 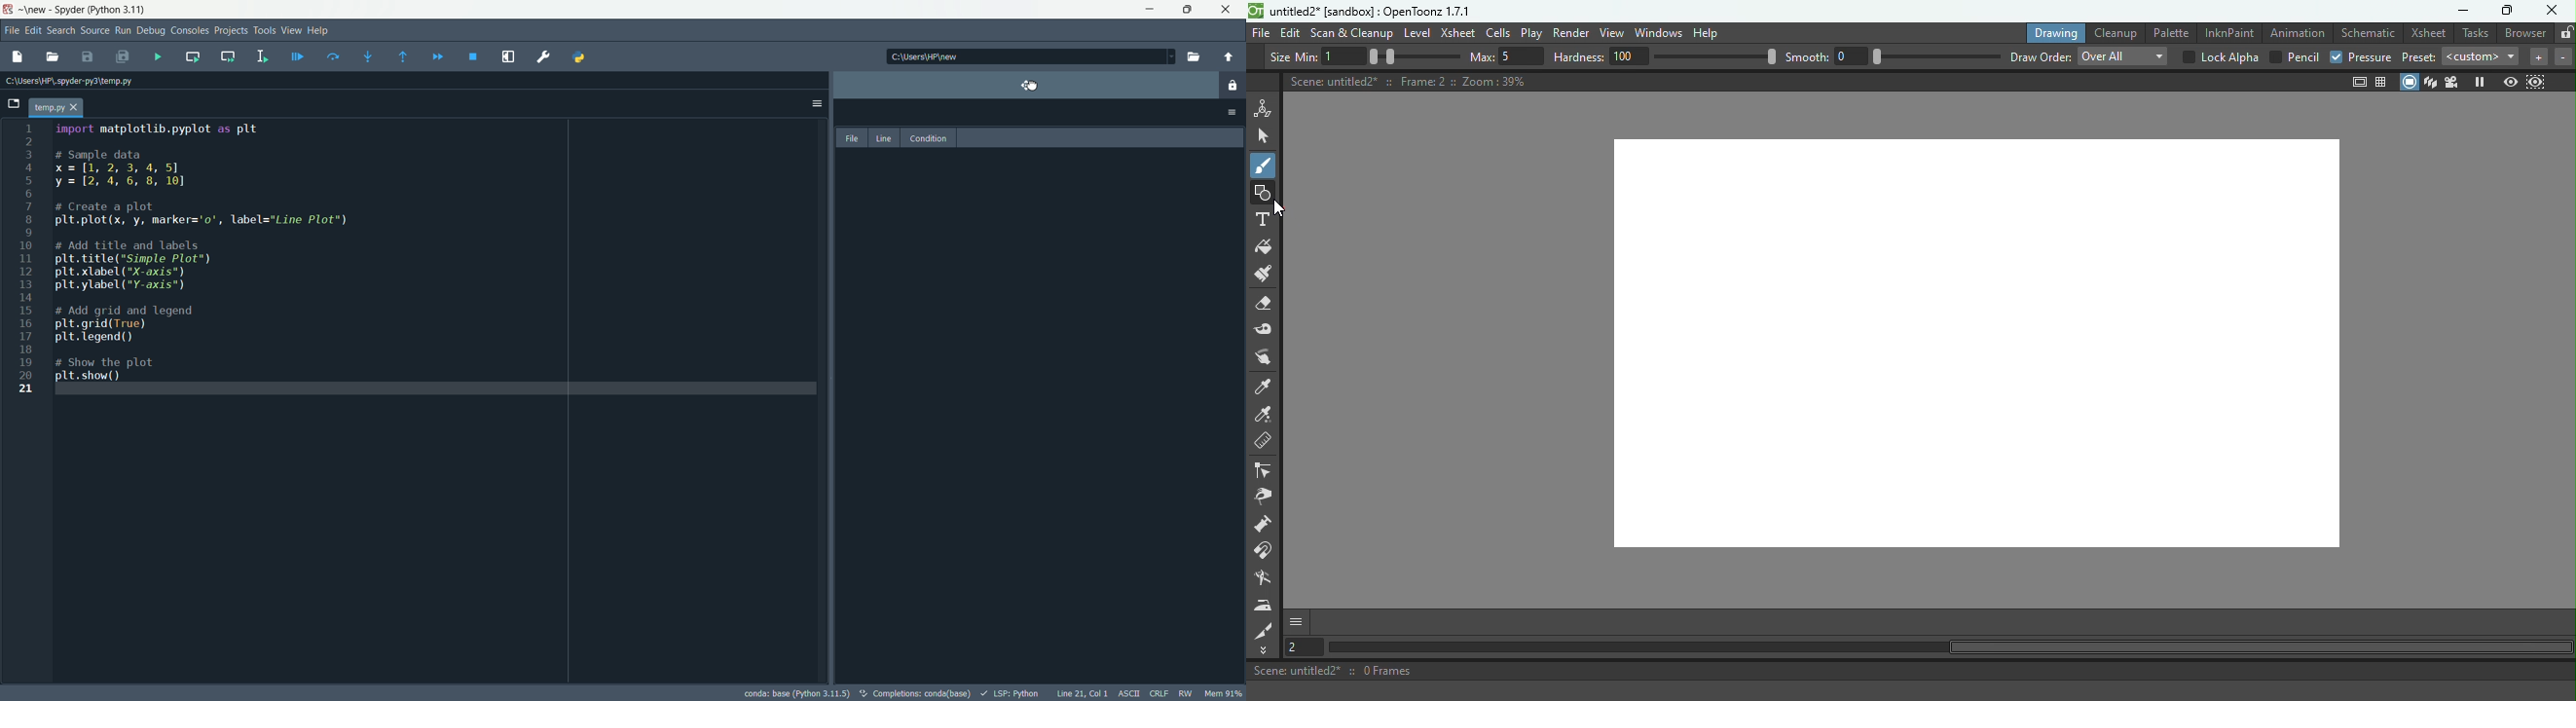 I want to click on import matplotlib.pyplot as plt
# Sample data

x=1[1, 2, 3, 4, 51

y = [2, 4, 6, 8, 10]

# Create a plot

plt.plot(x, y, marker='0', label="Line Plot")
# Add title and labels
plt.title("Simple Plot")
plt.xlabel ("X-axis")

plt.ylabel ("Y-axis")

# Add grid and legend
plt.grid(True)

plt.legend()

# Show the plot

plt. show(), so click(x=261, y=251).